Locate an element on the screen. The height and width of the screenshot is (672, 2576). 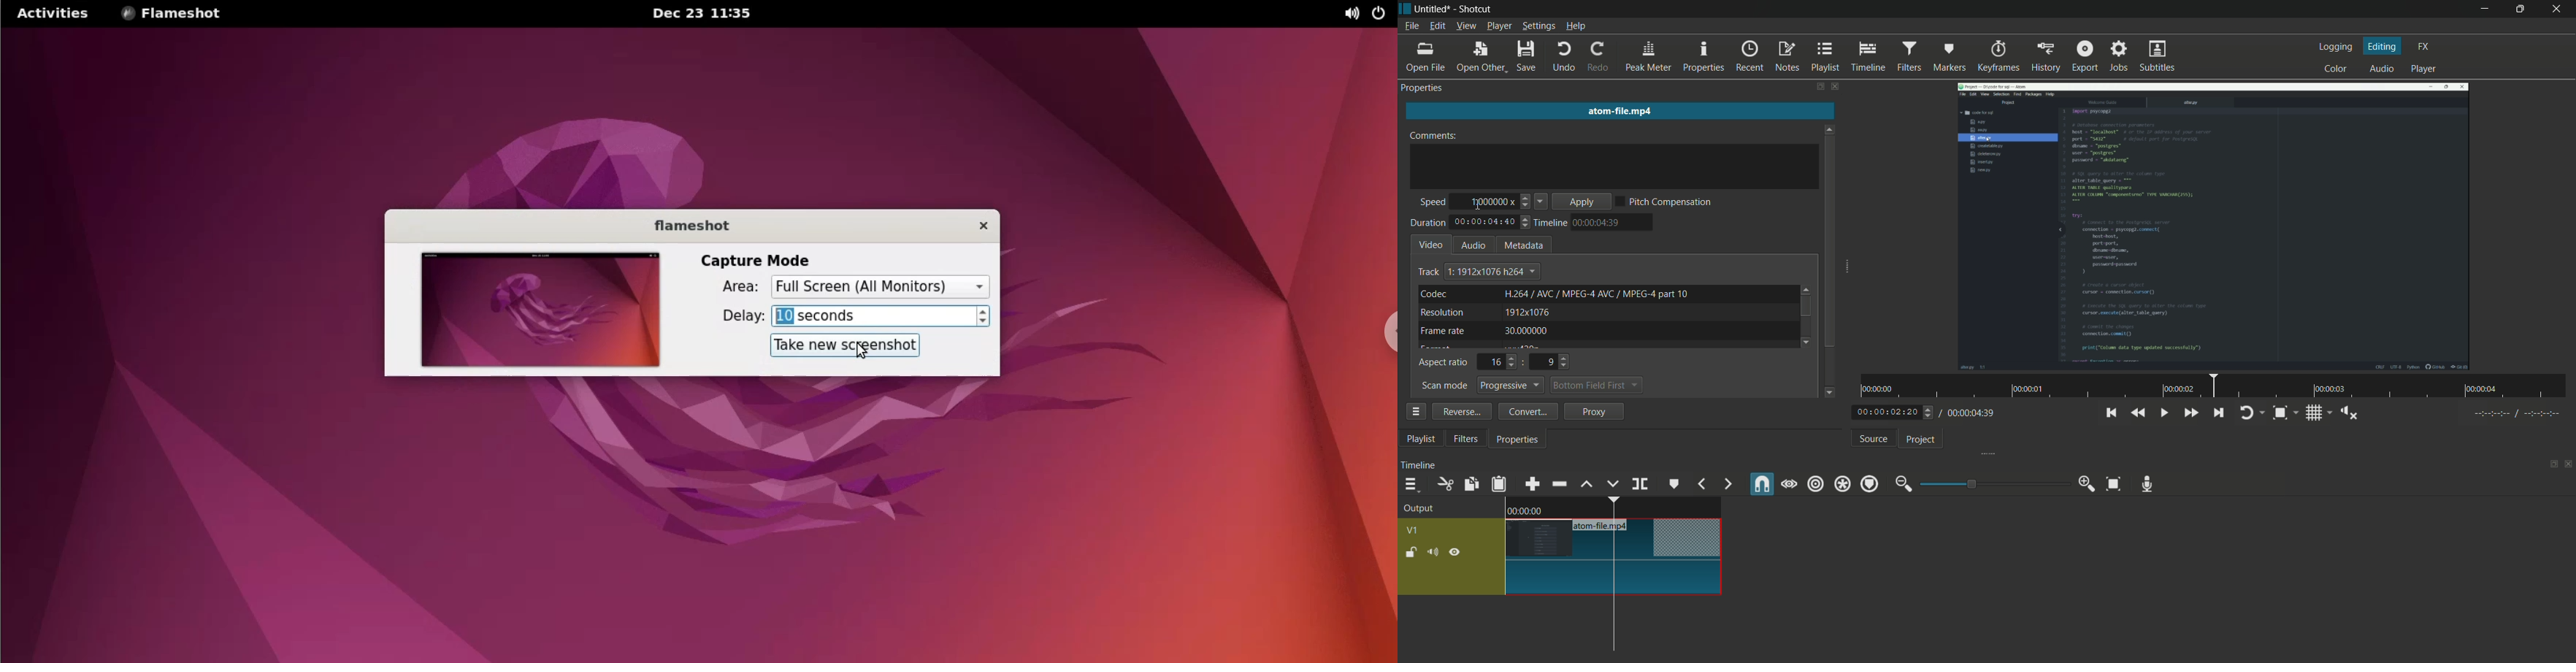
properties is located at coordinates (1520, 439).